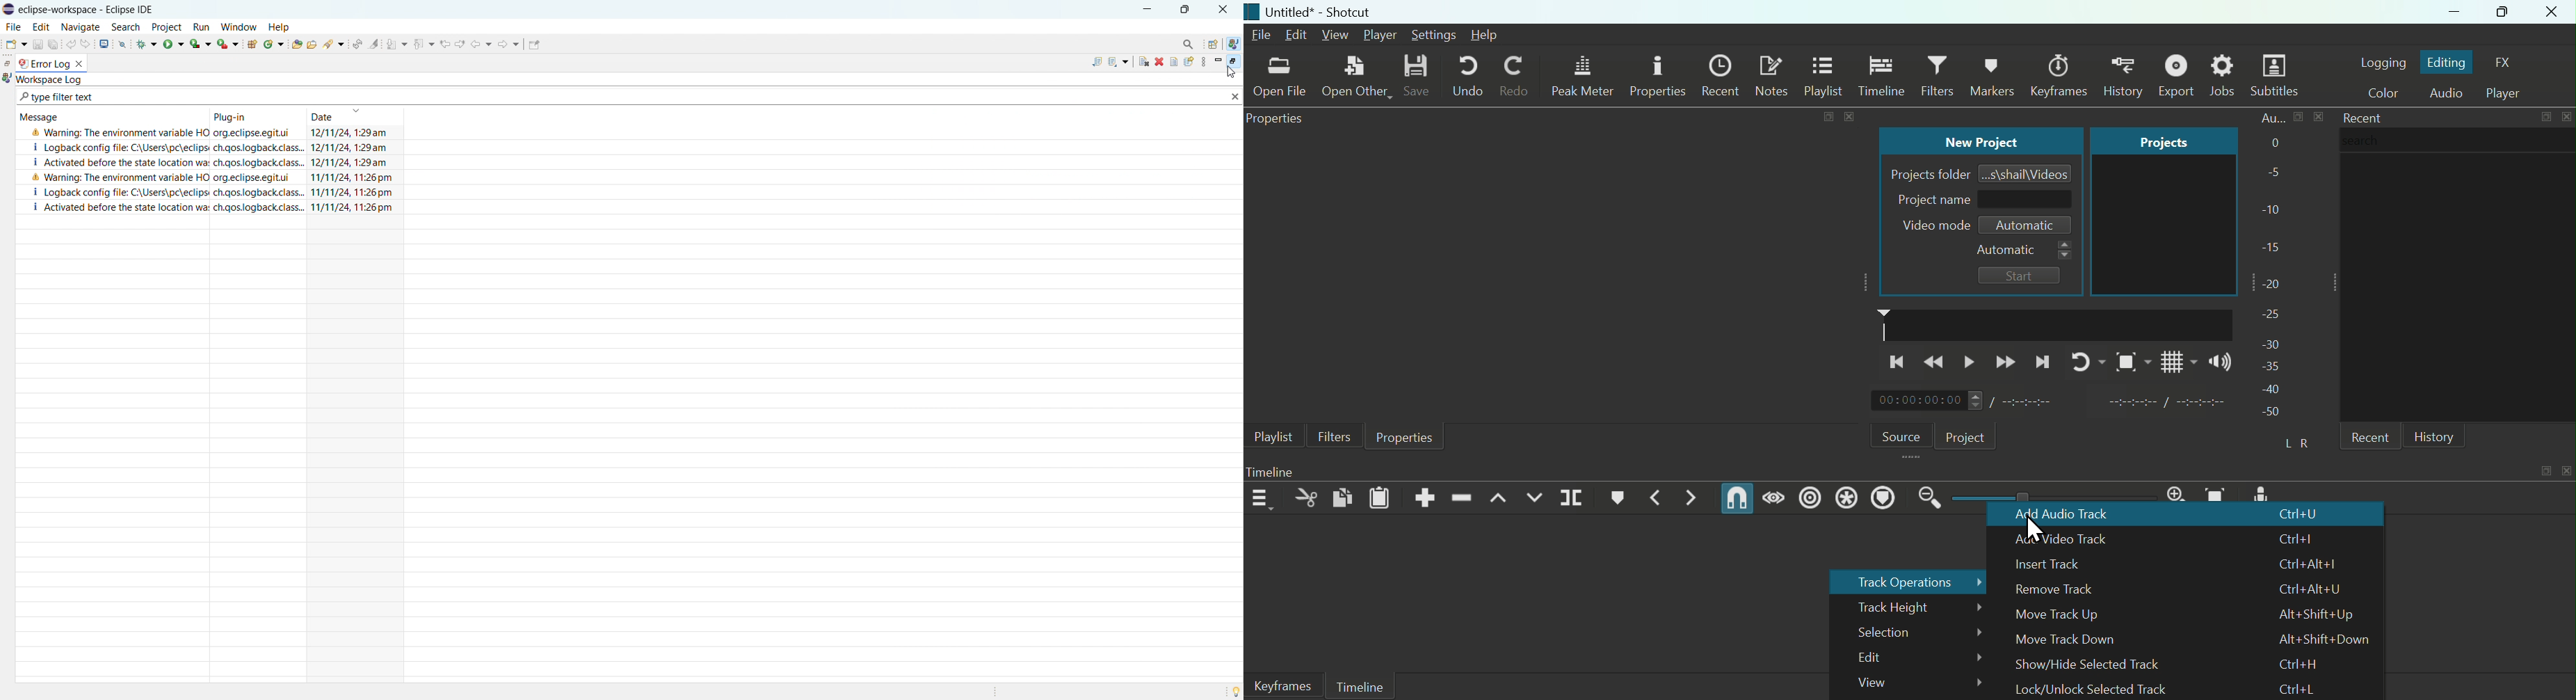 The height and width of the screenshot is (700, 2576). I want to click on Track Operators, so click(1903, 581).